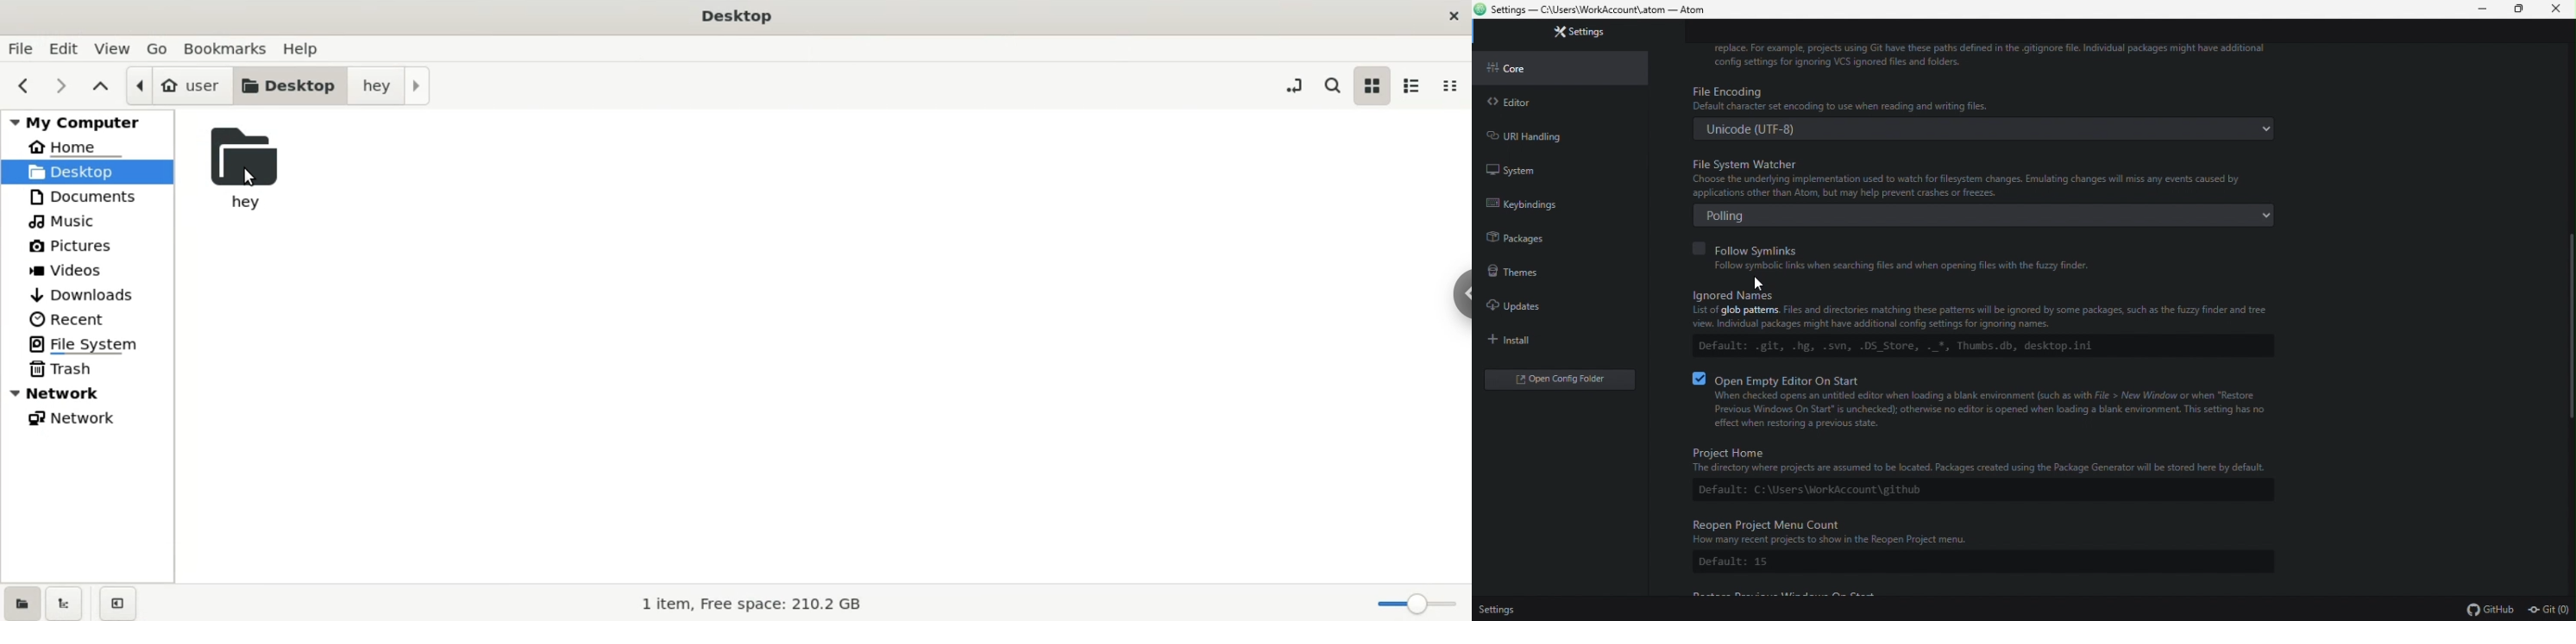  What do you see at coordinates (1901, 266) in the screenshot?
I see ` Follow symbolic inks when searching Slas and when opening files with the fuzzy finder.` at bounding box center [1901, 266].